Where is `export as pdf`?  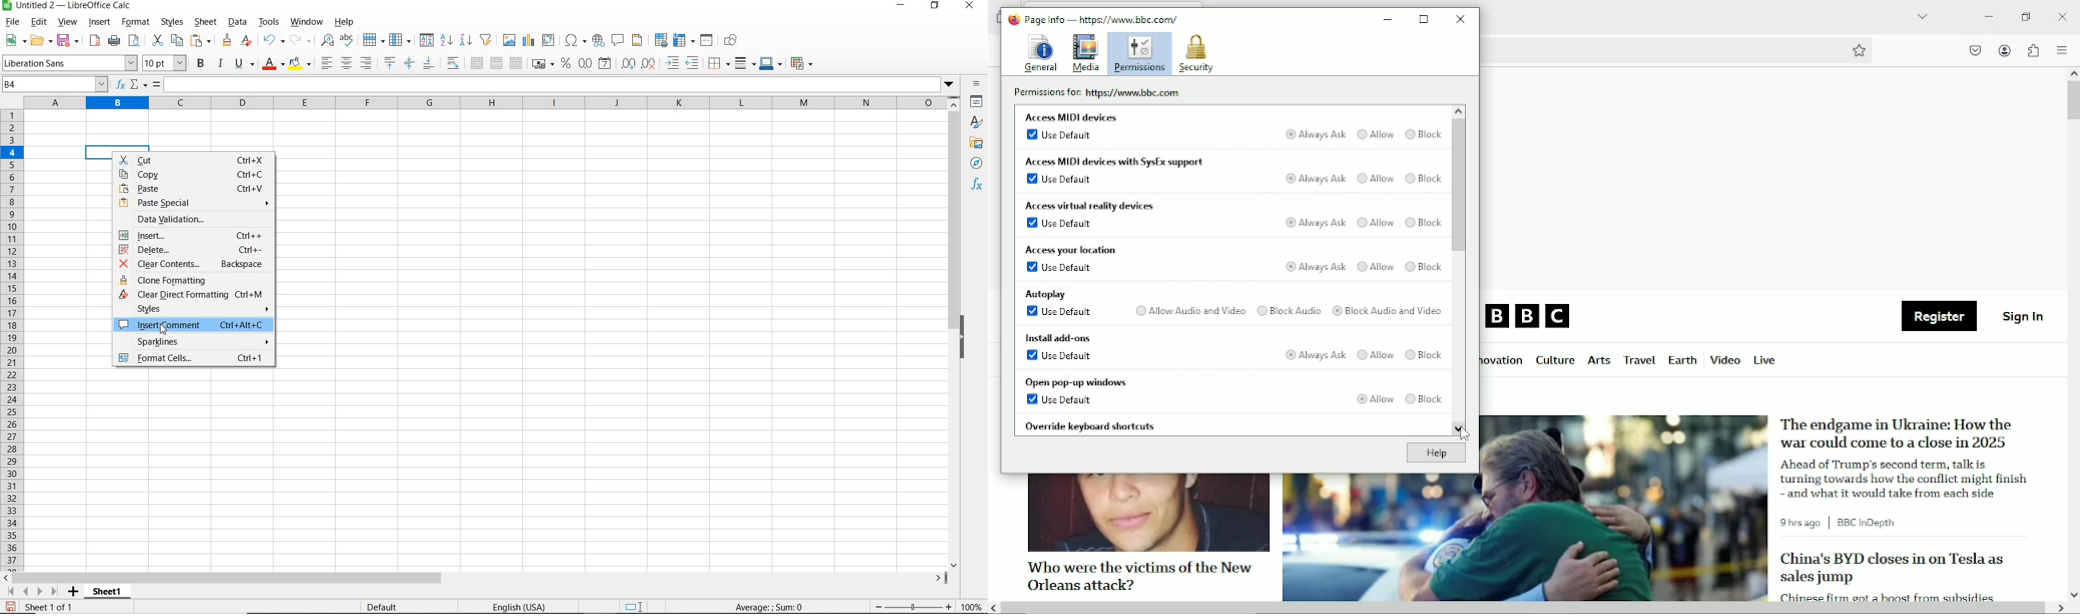 export as pdf is located at coordinates (93, 41).